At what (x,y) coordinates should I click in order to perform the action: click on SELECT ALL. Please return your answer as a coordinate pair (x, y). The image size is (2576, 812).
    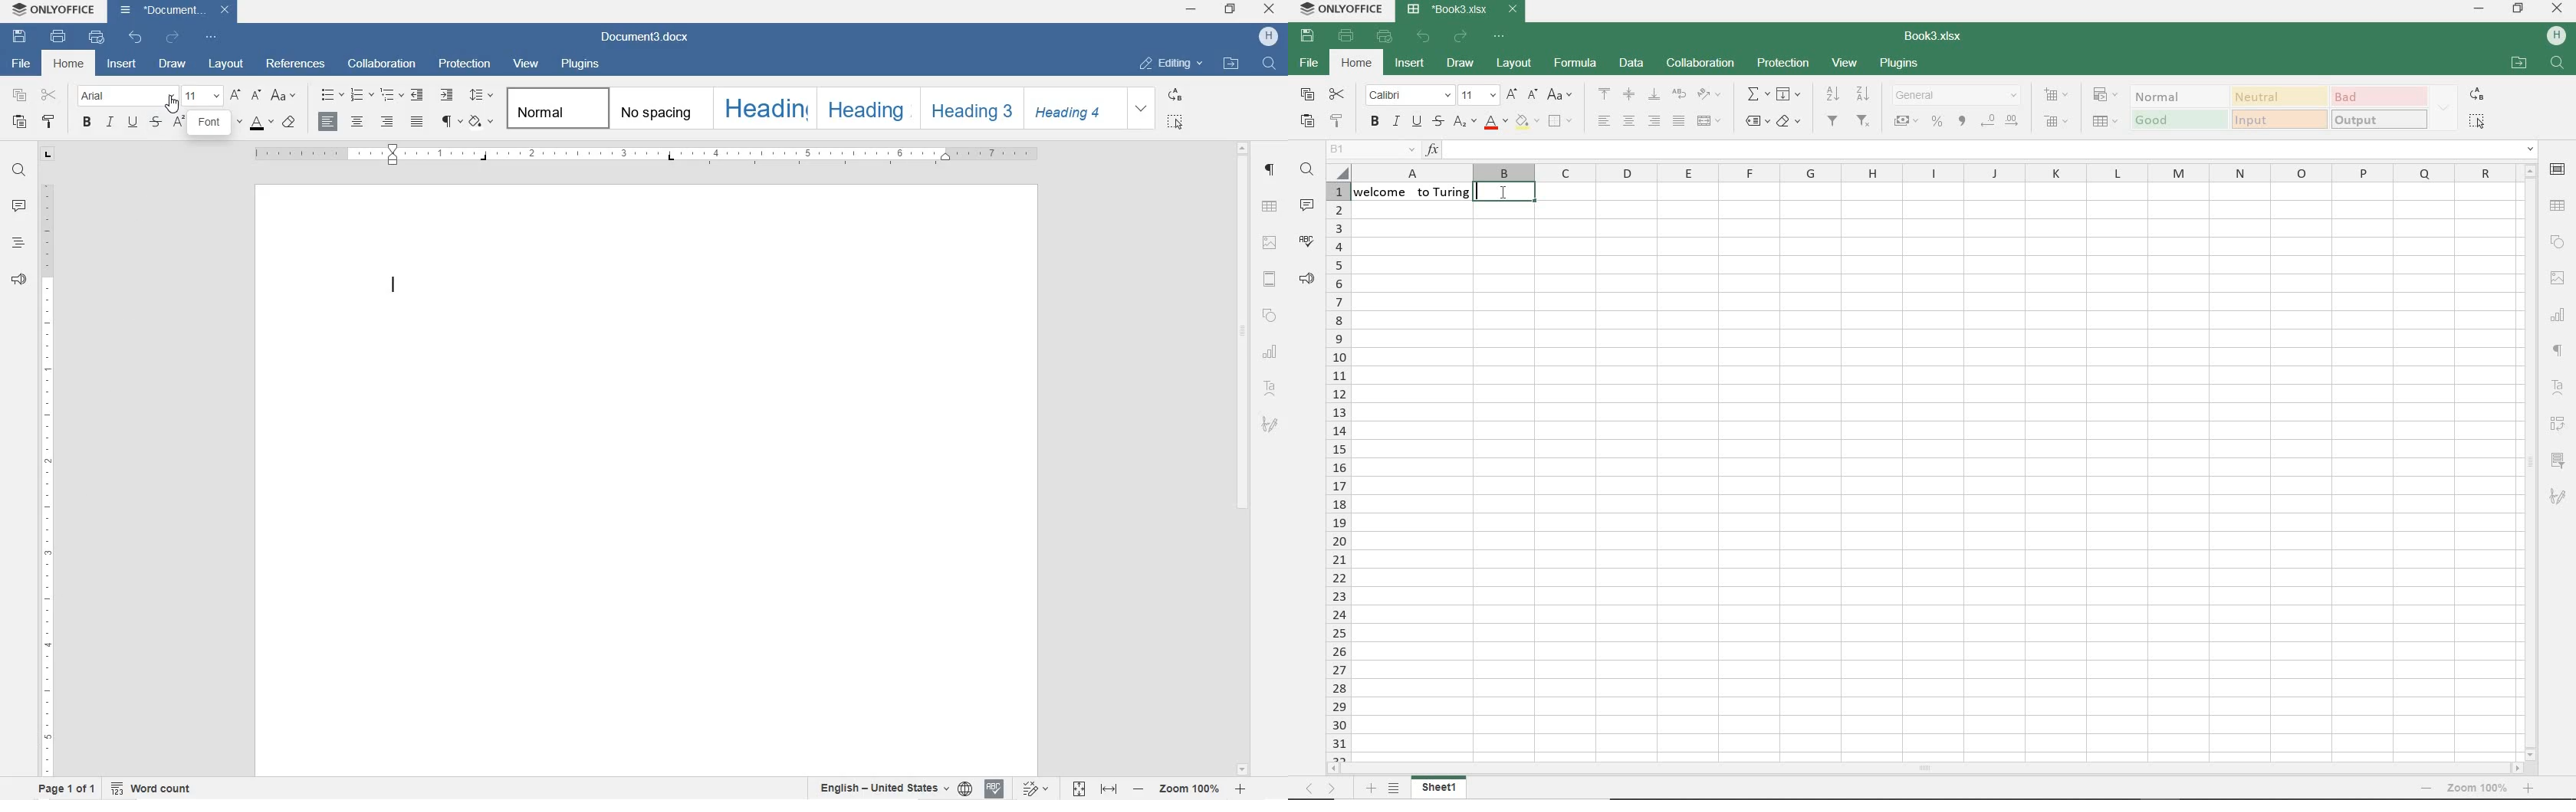
    Looking at the image, I should click on (2477, 122).